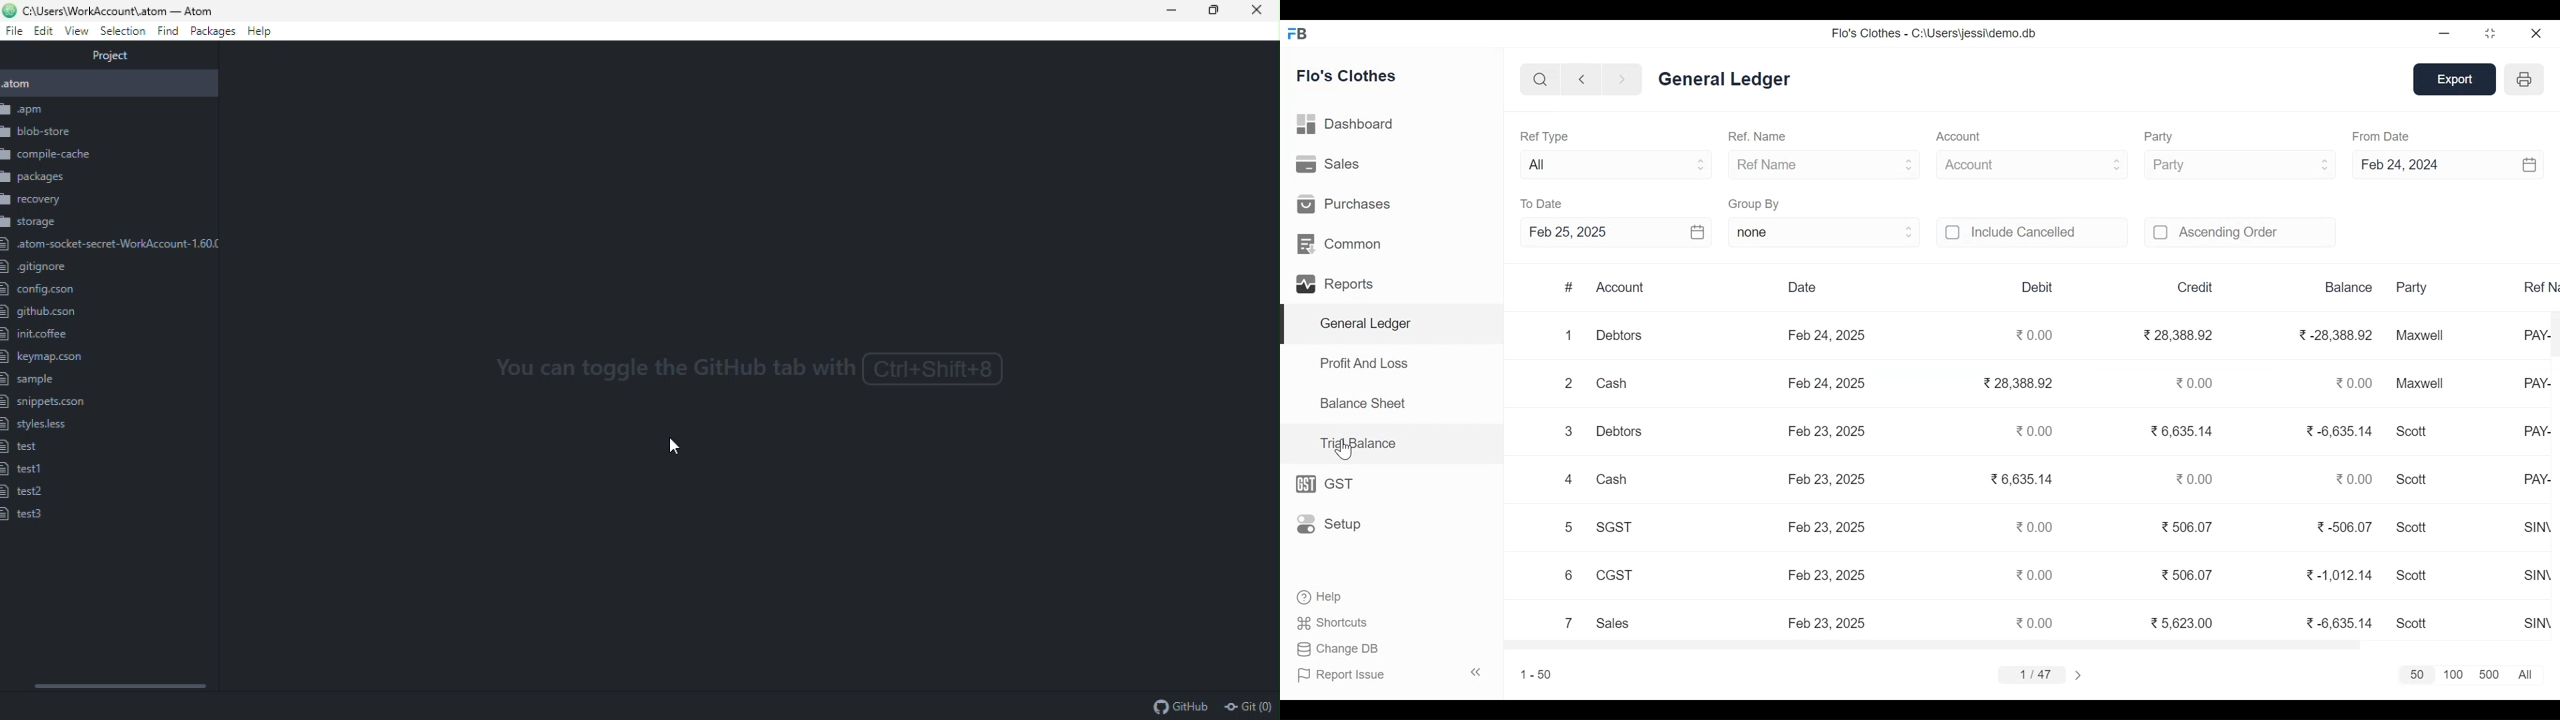 The image size is (2576, 728). I want to click on Profit And Loss, so click(1365, 363).